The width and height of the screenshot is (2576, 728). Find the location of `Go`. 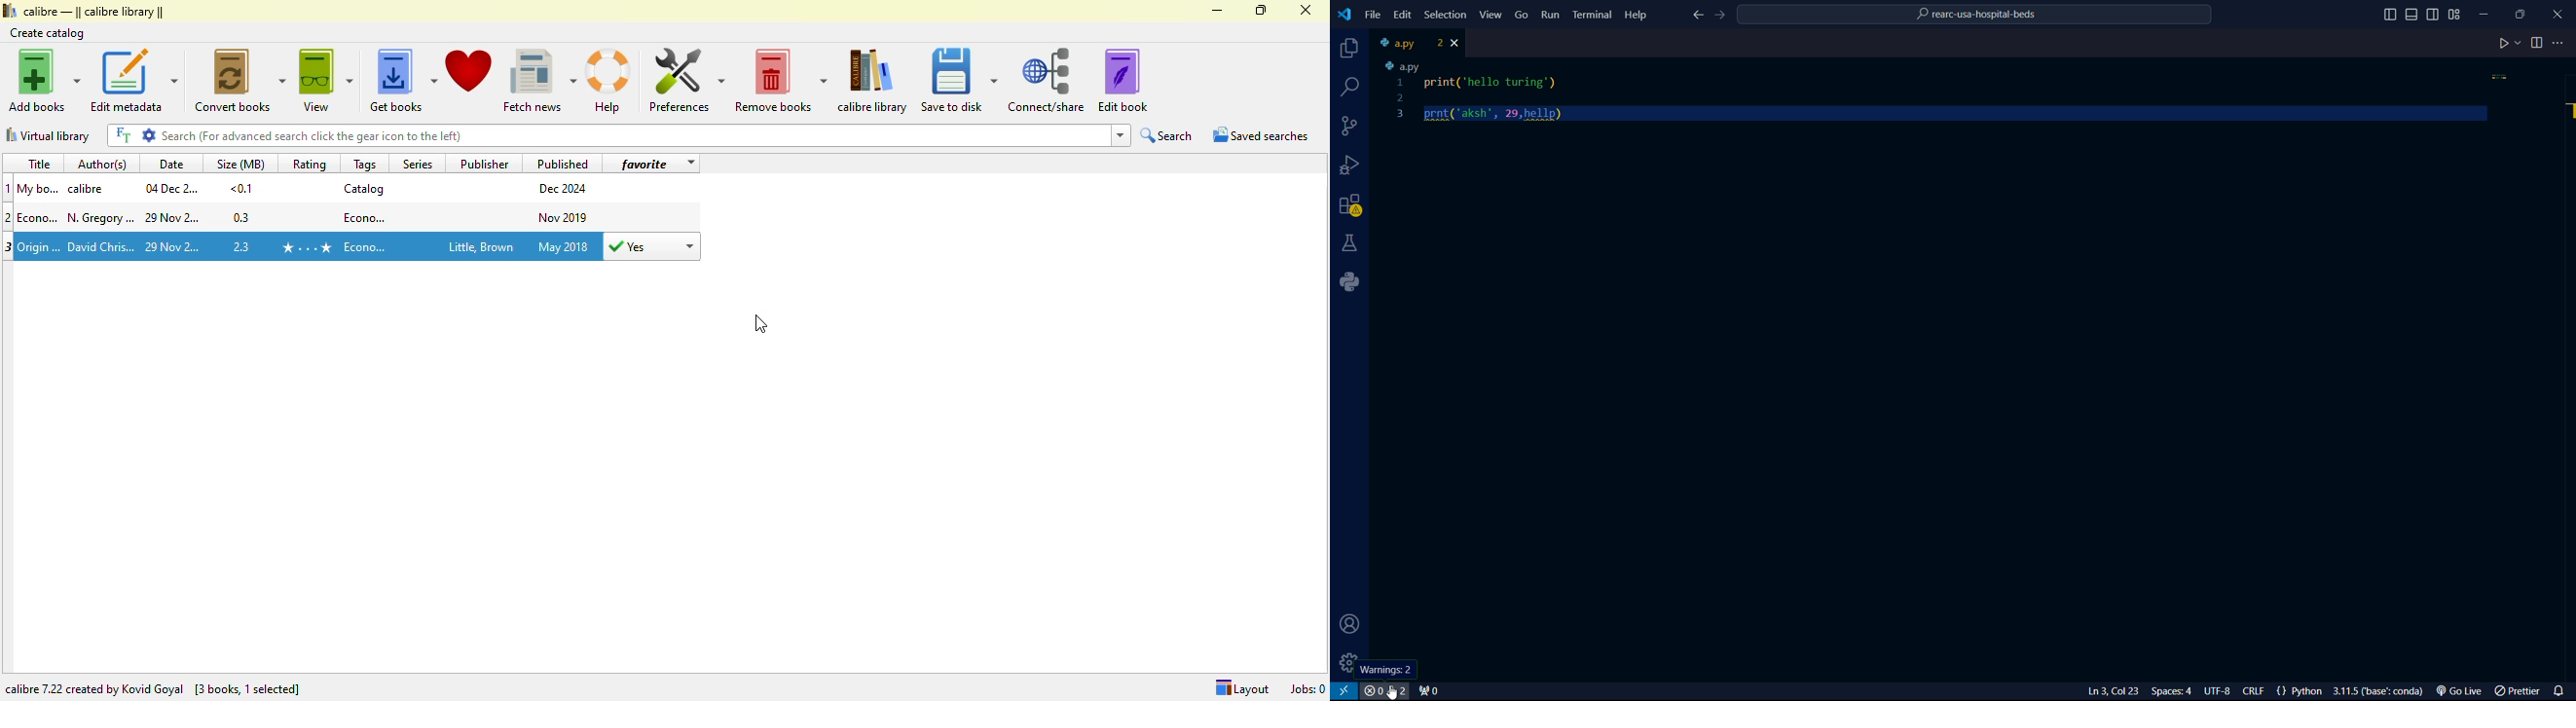

Go is located at coordinates (1522, 14).